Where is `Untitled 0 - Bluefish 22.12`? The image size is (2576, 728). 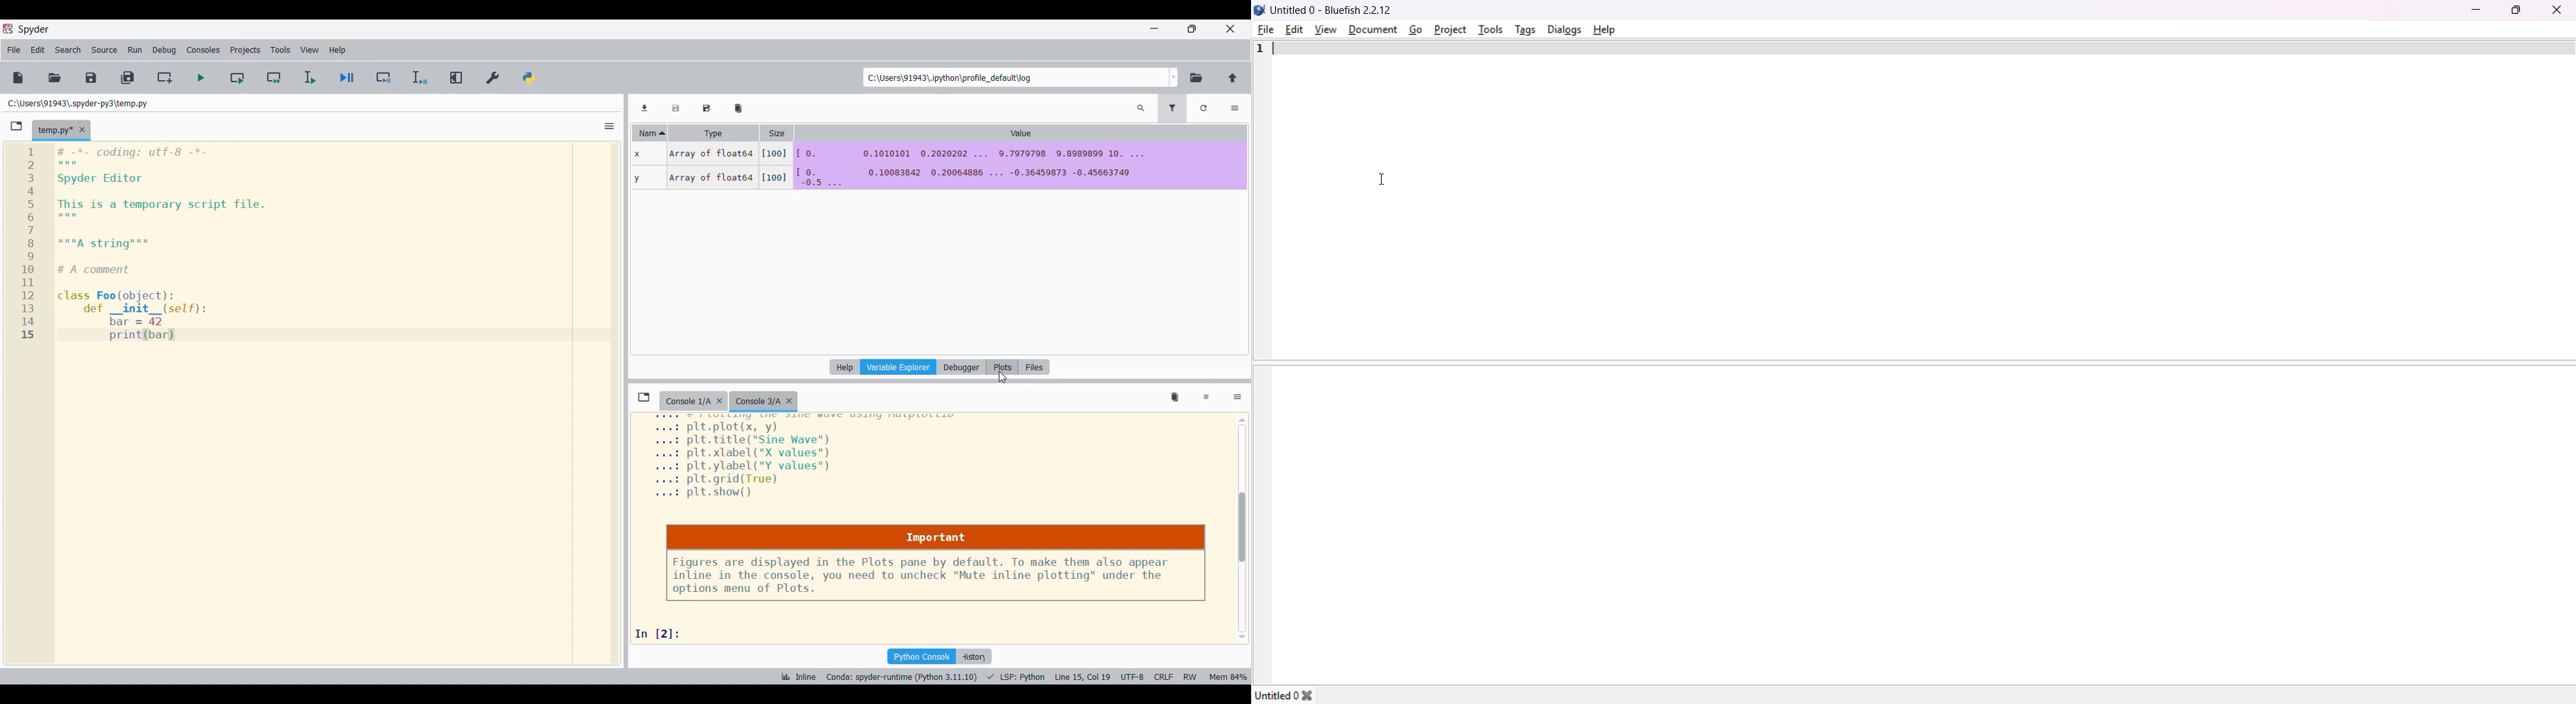 Untitled 0 - Bluefish 22.12 is located at coordinates (1338, 10).